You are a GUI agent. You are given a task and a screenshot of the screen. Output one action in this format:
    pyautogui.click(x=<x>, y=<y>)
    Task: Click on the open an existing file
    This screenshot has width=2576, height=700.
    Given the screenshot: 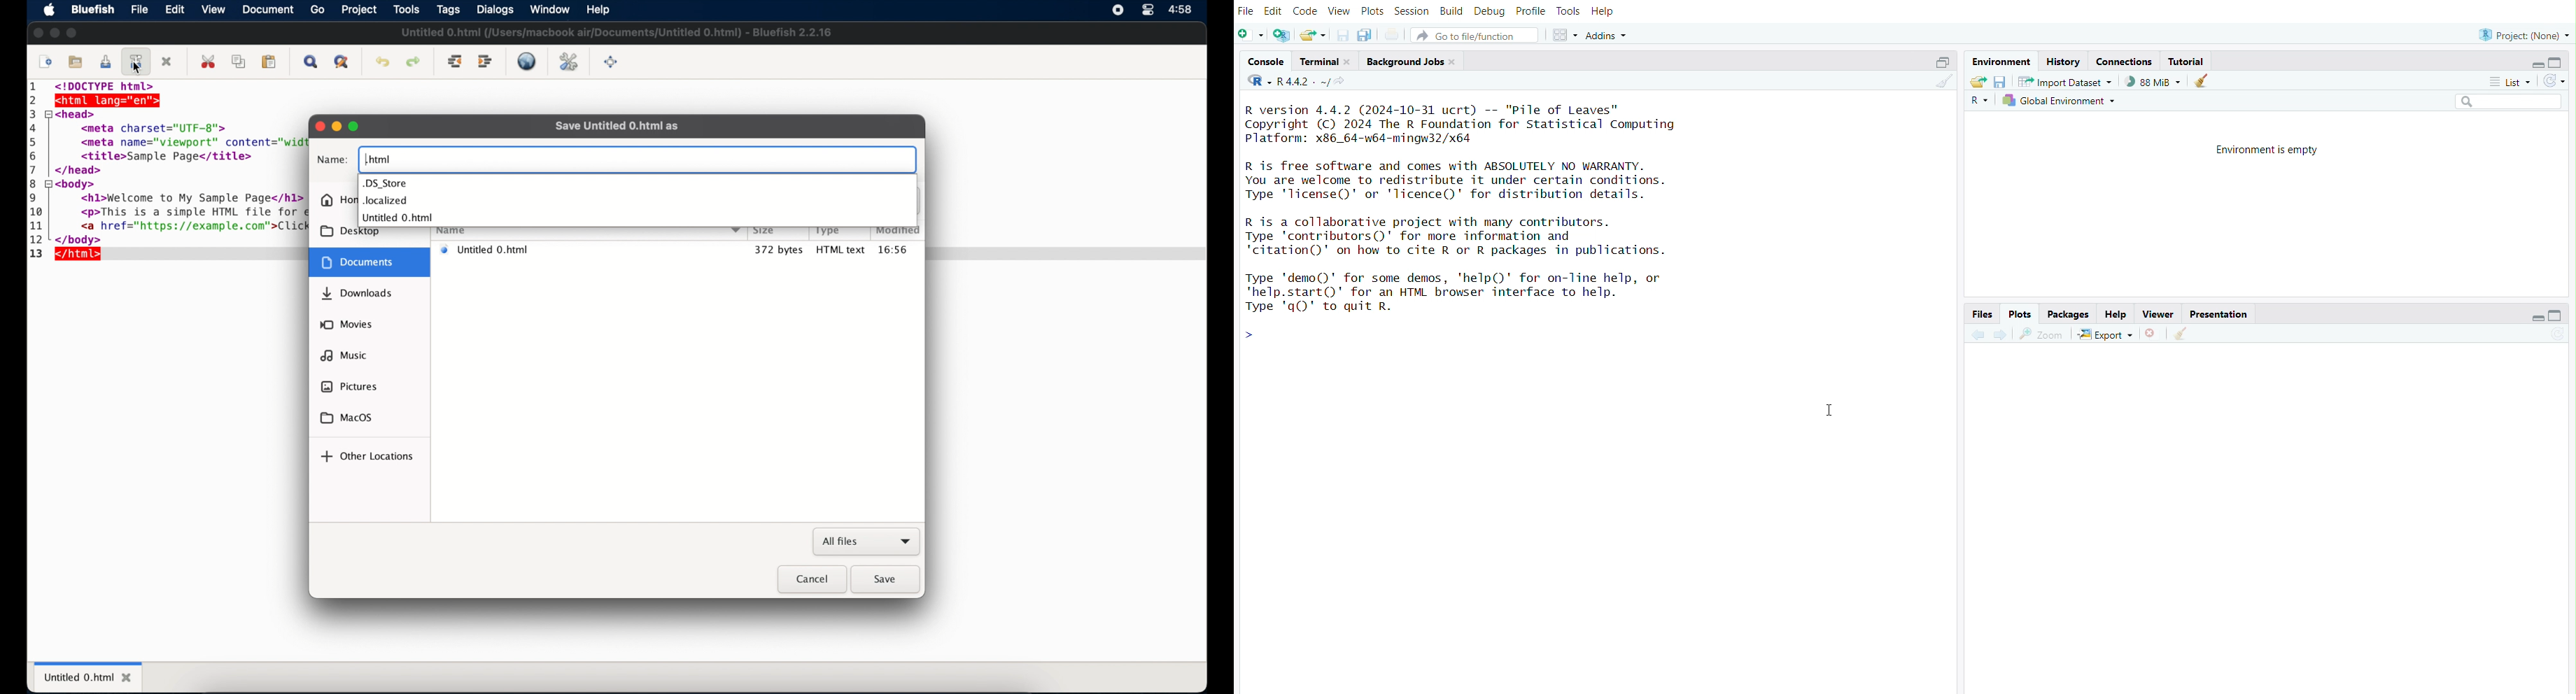 What is the action you would take?
    pyautogui.click(x=1311, y=34)
    